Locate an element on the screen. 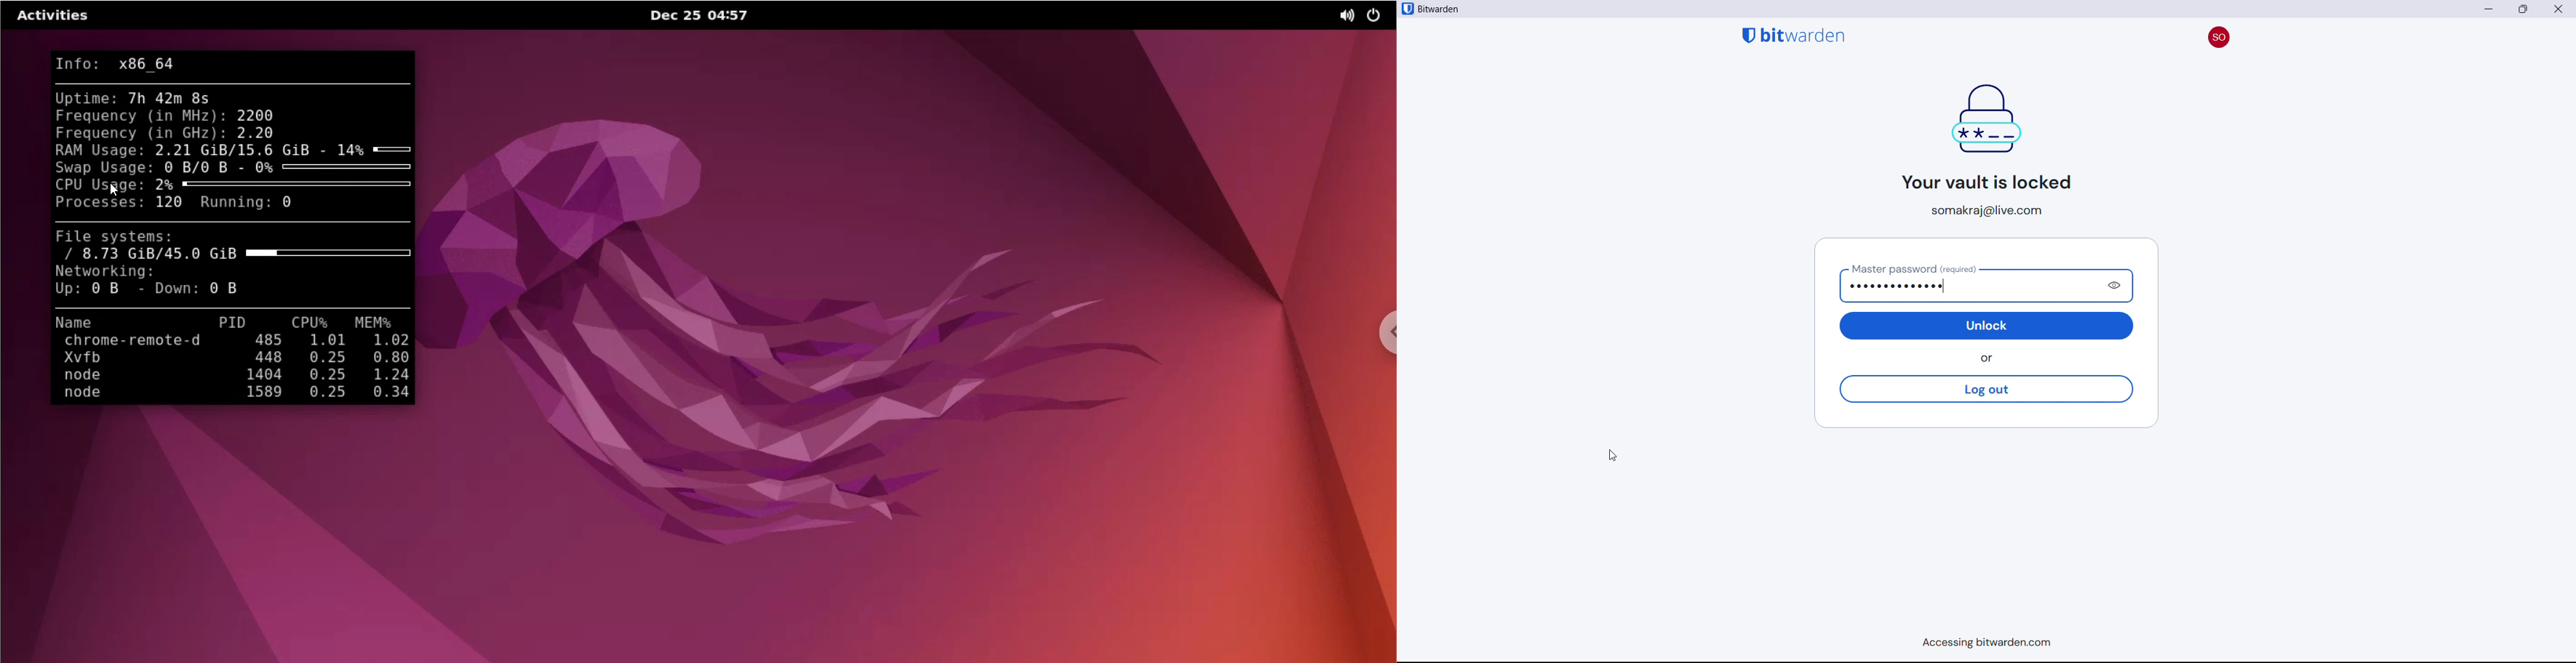  or is located at coordinates (1990, 359).